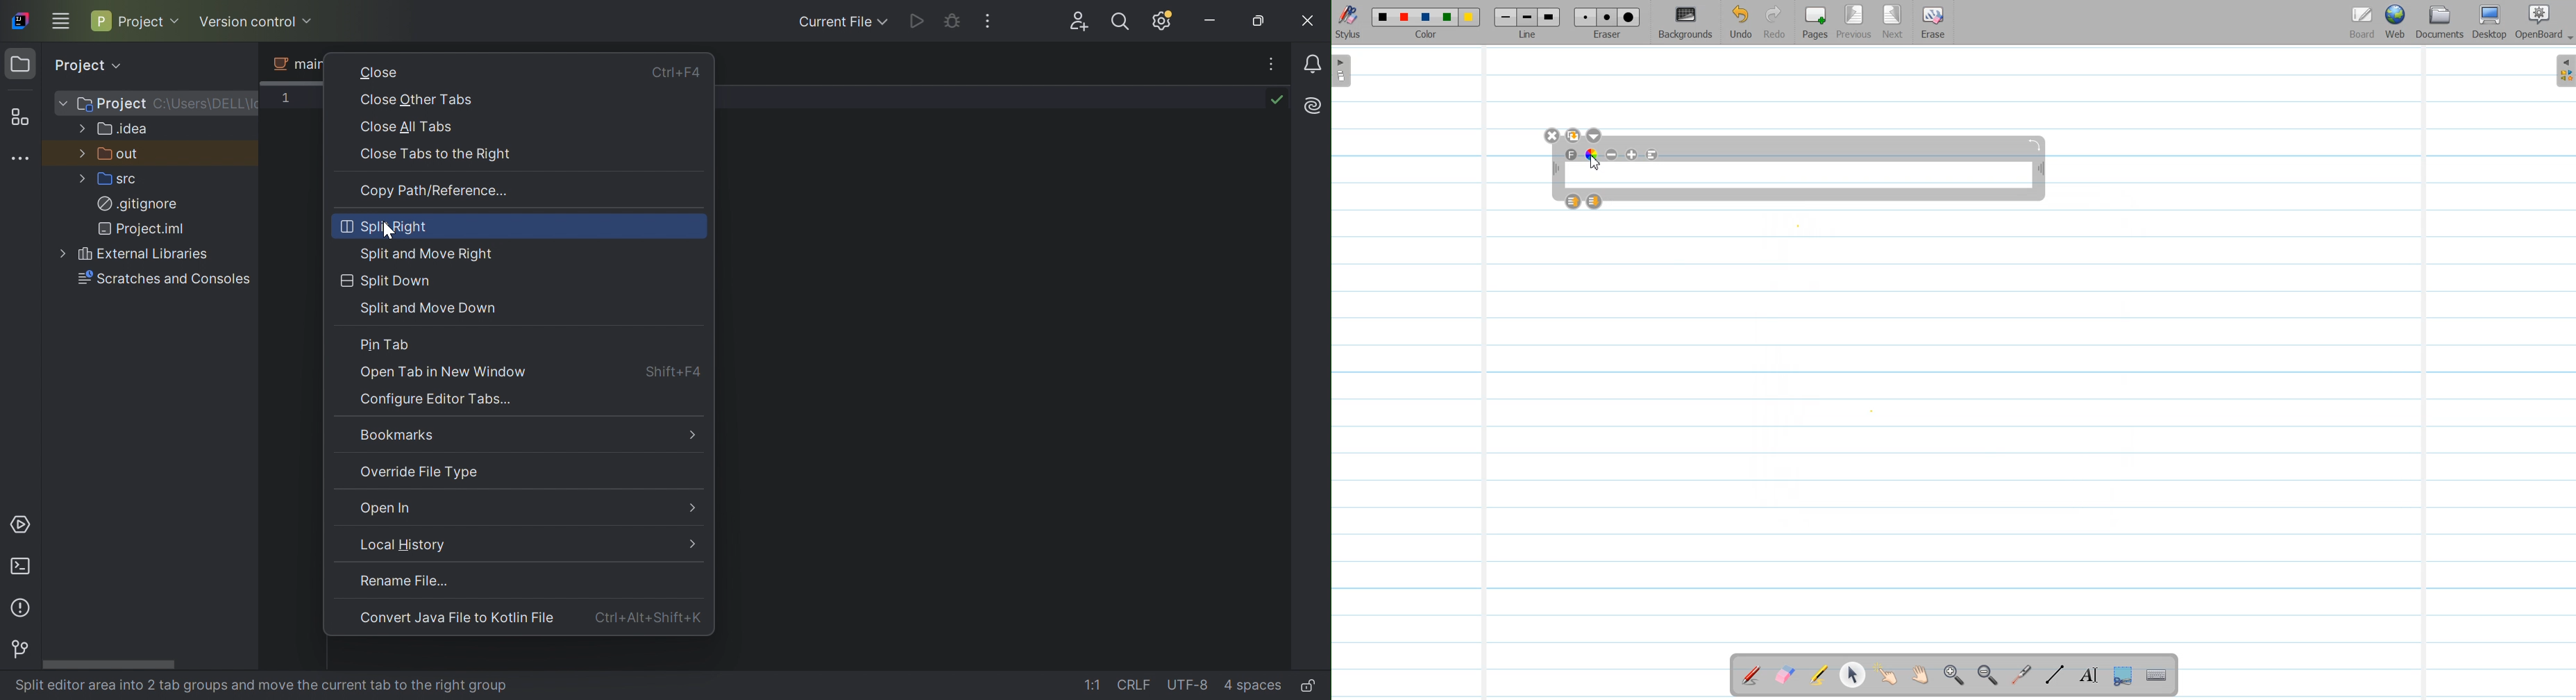  What do you see at coordinates (409, 129) in the screenshot?
I see `Close all tabs` at bounding box center [409, 129].